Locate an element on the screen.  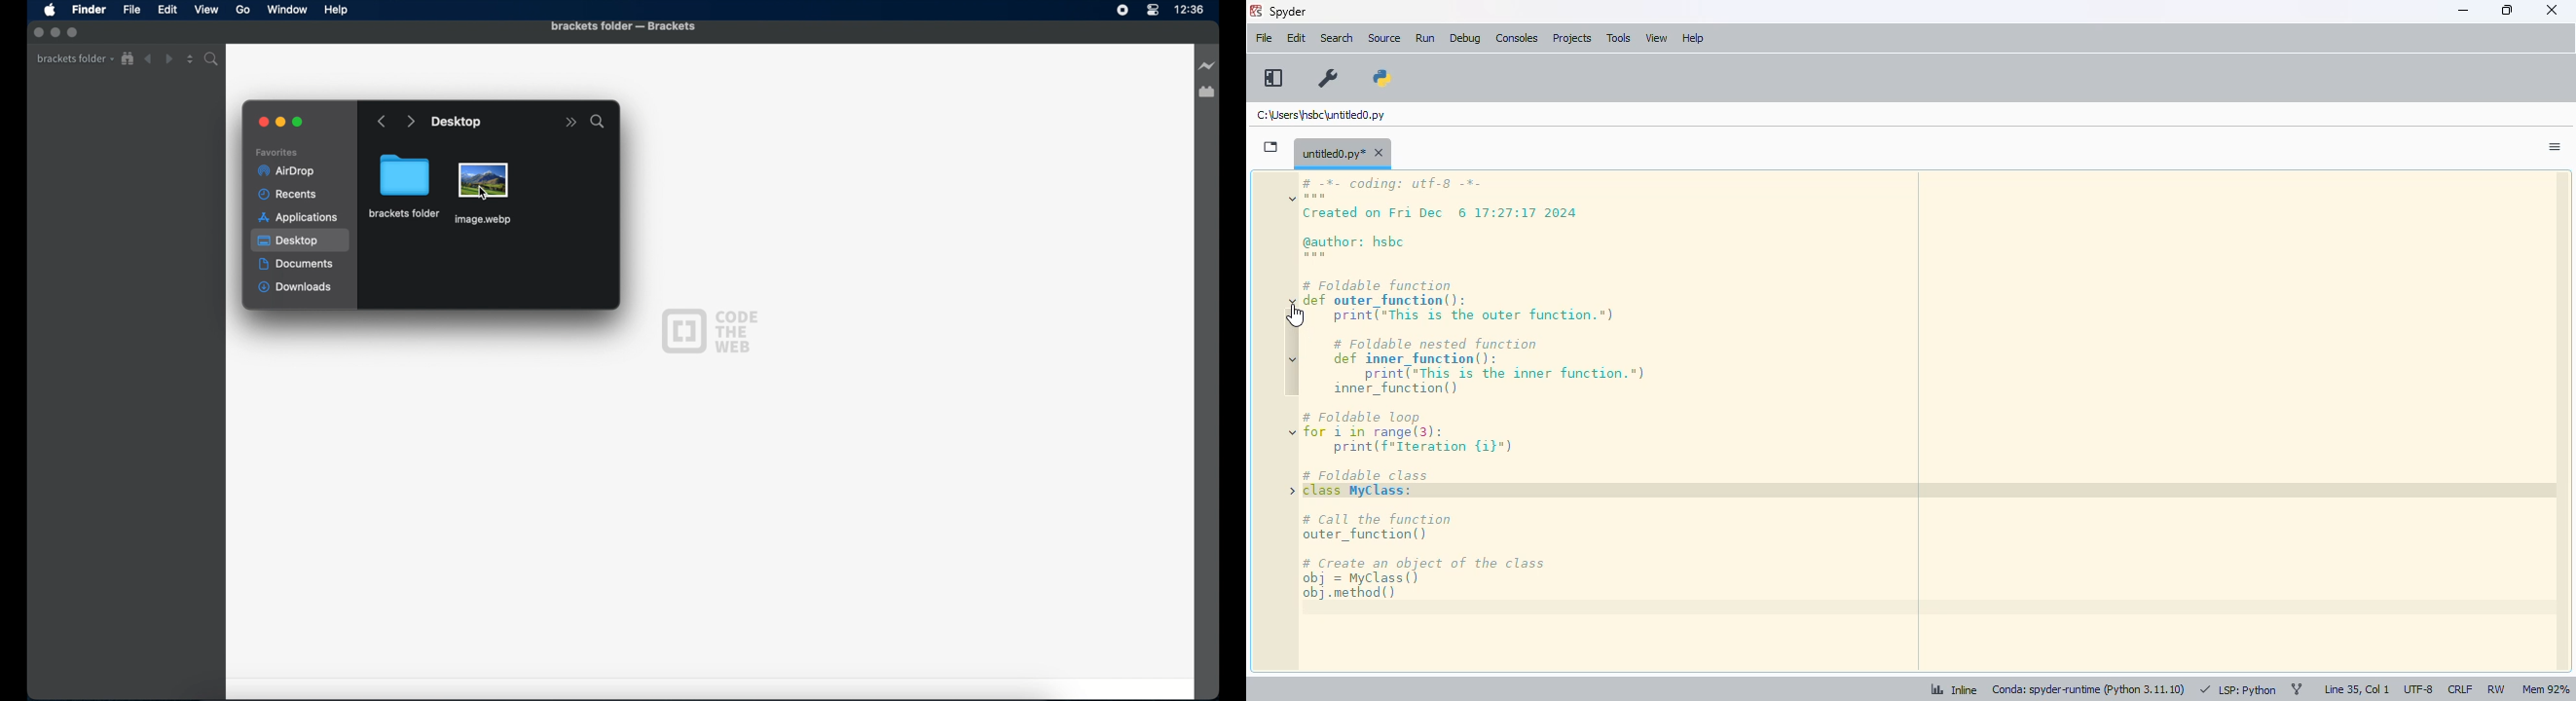
options is located at coordinates (2555, 147).